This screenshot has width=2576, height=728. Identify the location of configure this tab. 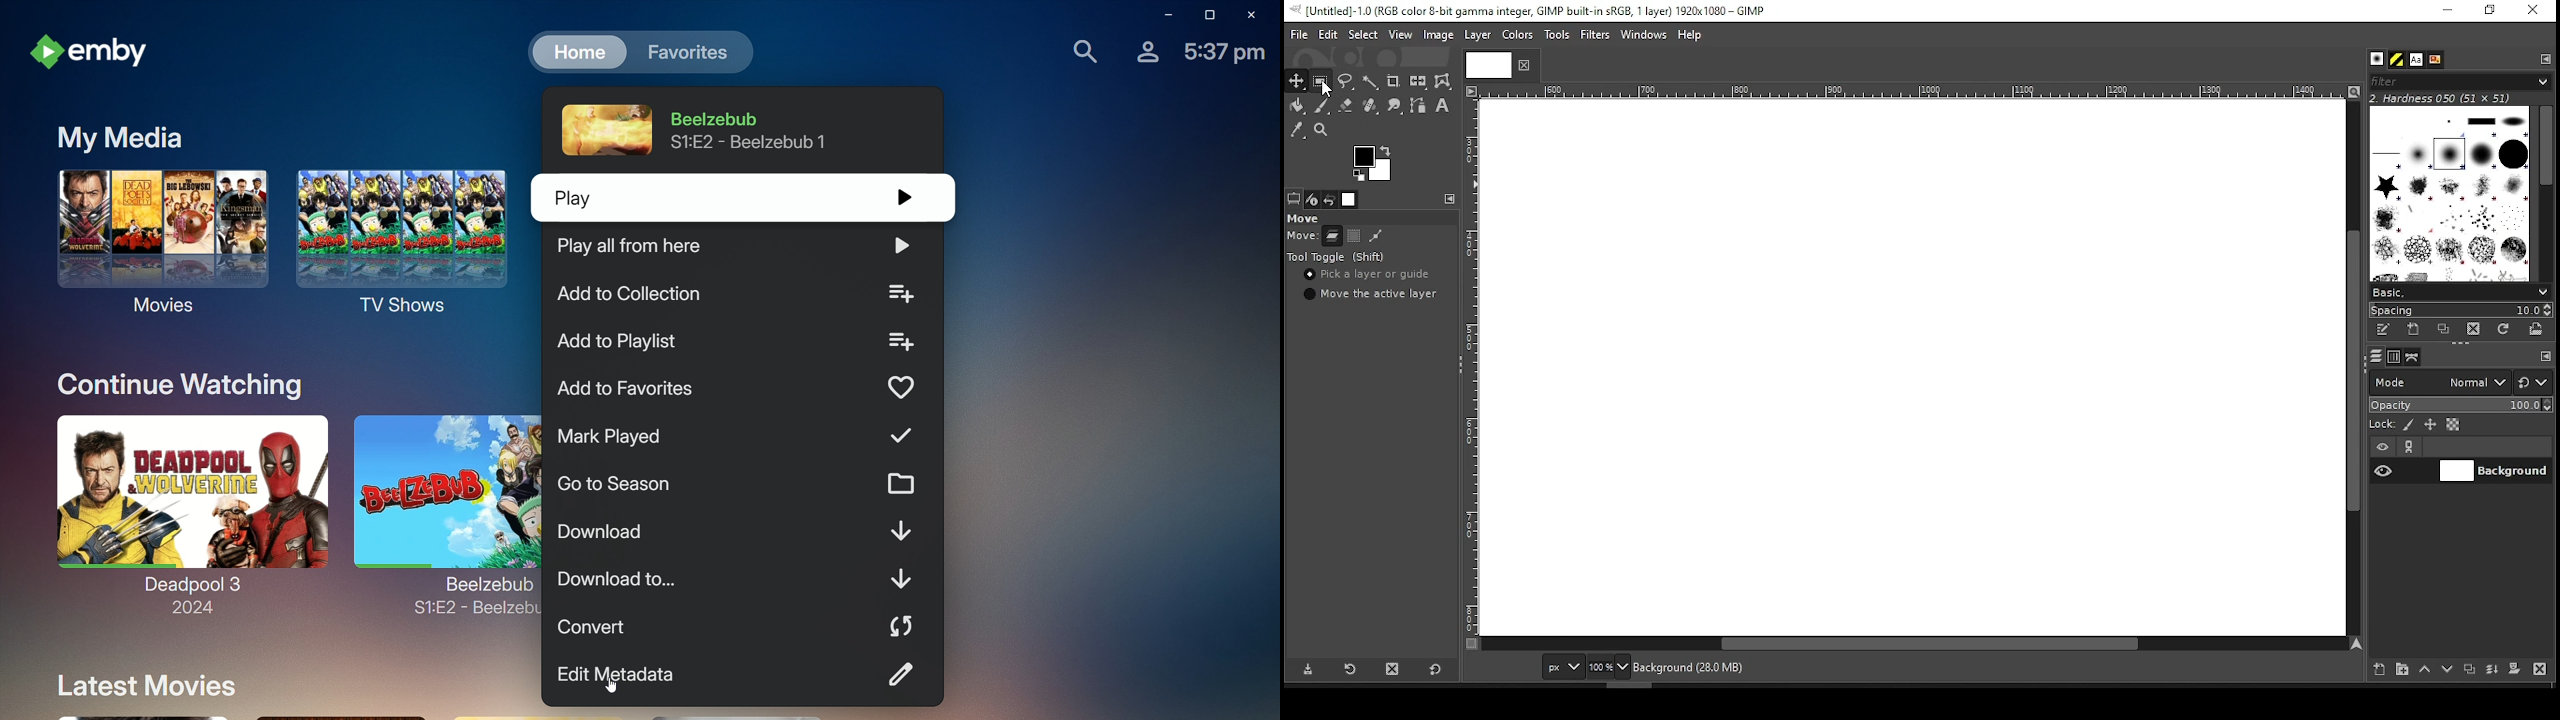
(2547, 58).